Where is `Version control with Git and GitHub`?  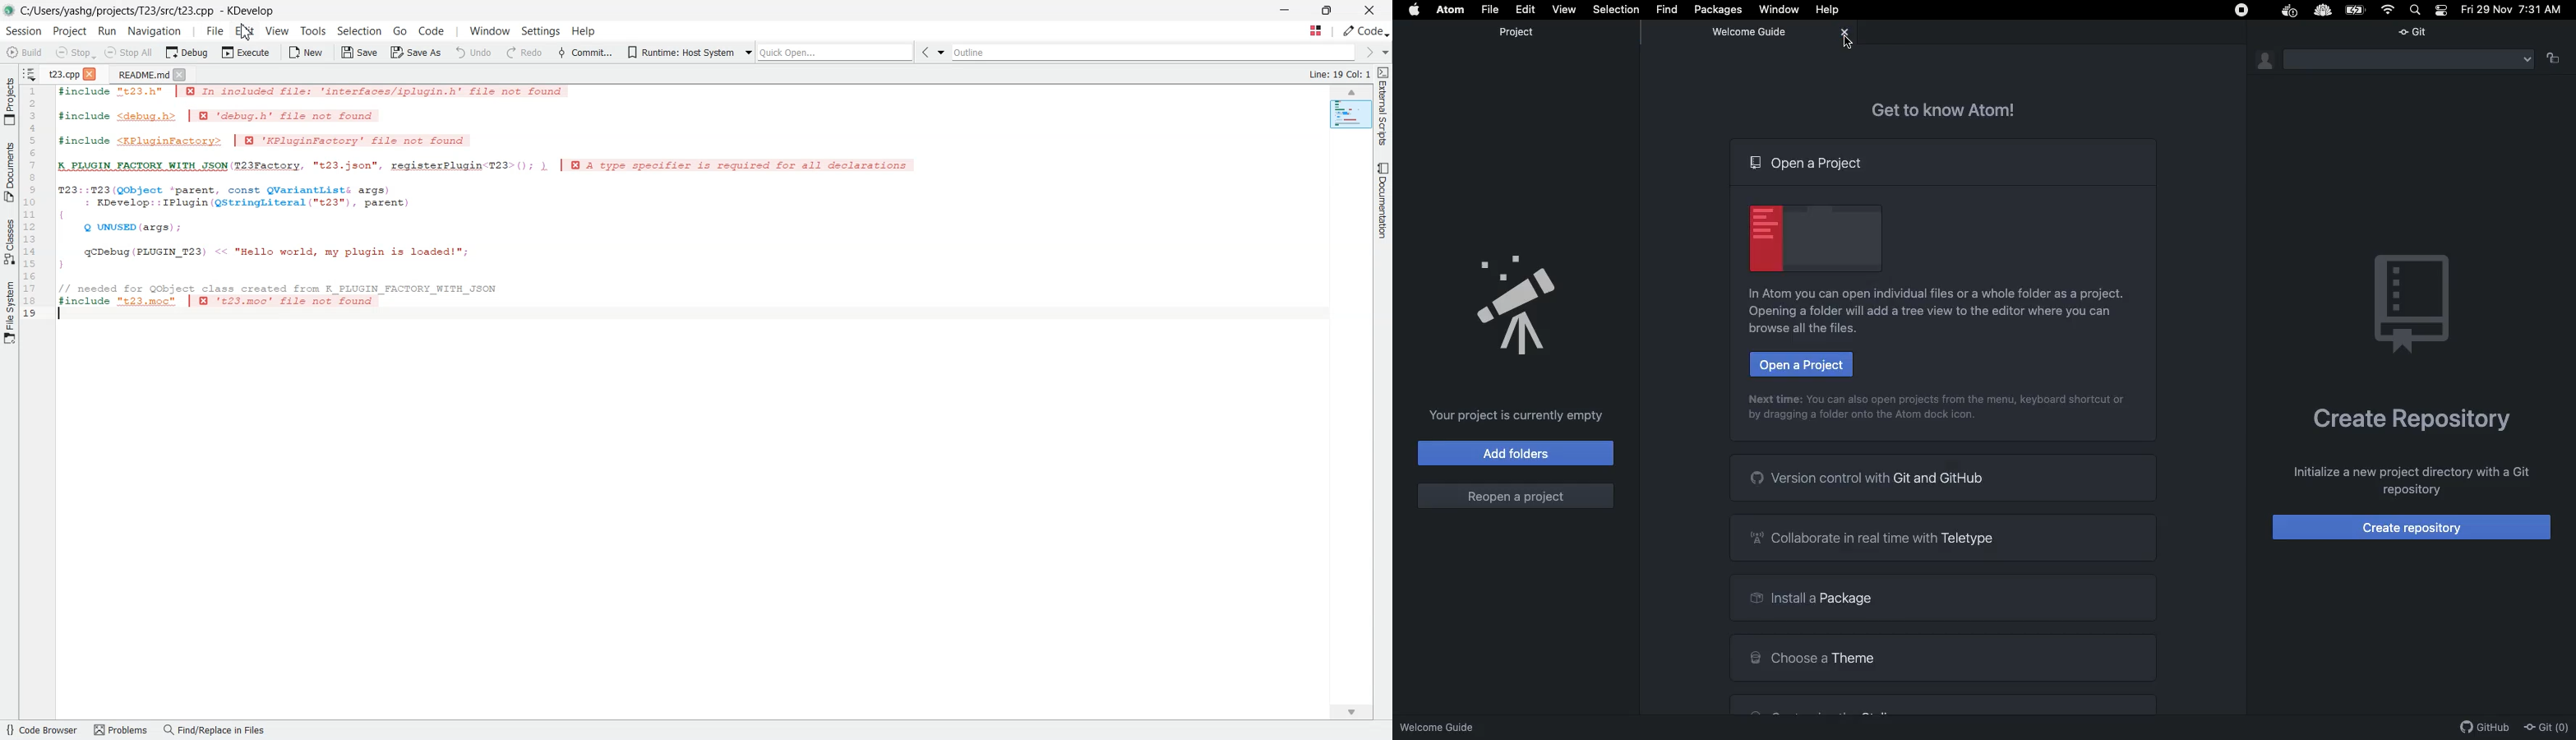 Version control with Git and GitHub is located at coordinates (1946, 476).